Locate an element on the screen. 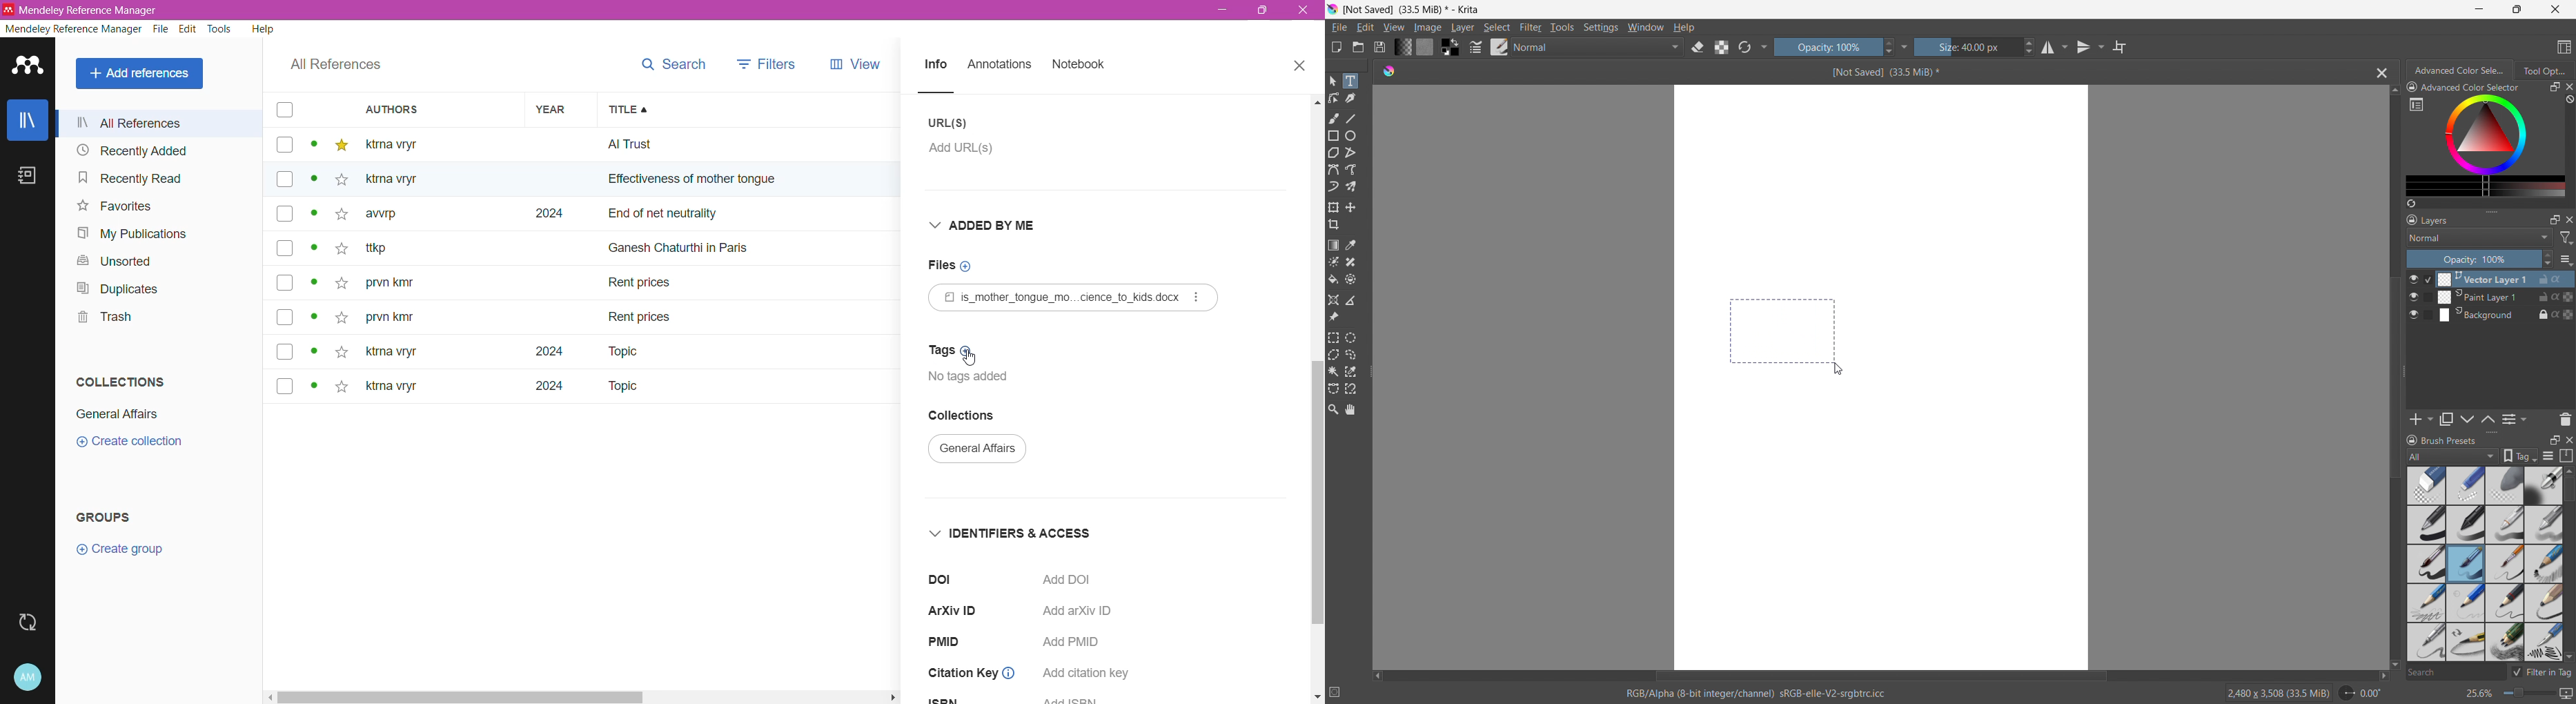 The height and width of the screenshot is (728, 2576). maximize is located at coordinates (2554, 439).